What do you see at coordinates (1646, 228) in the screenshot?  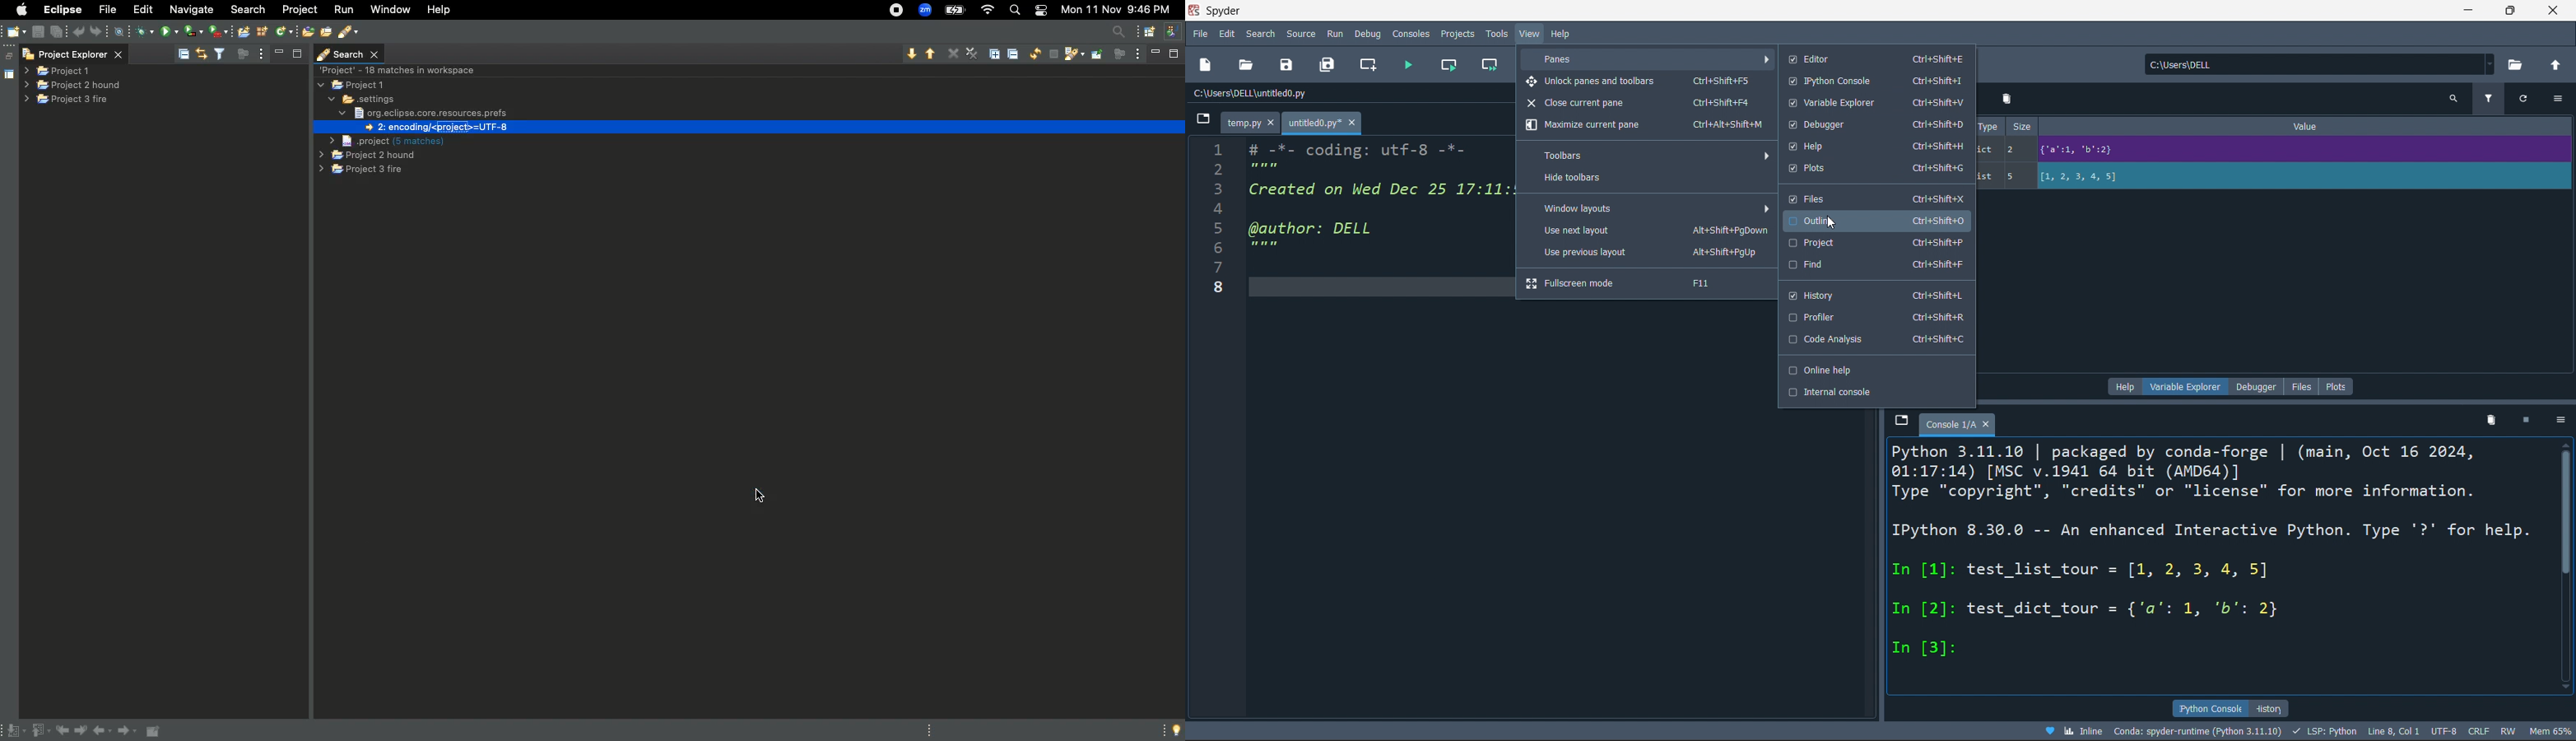 I see `use next layout` at bounding box center [1646, 228].